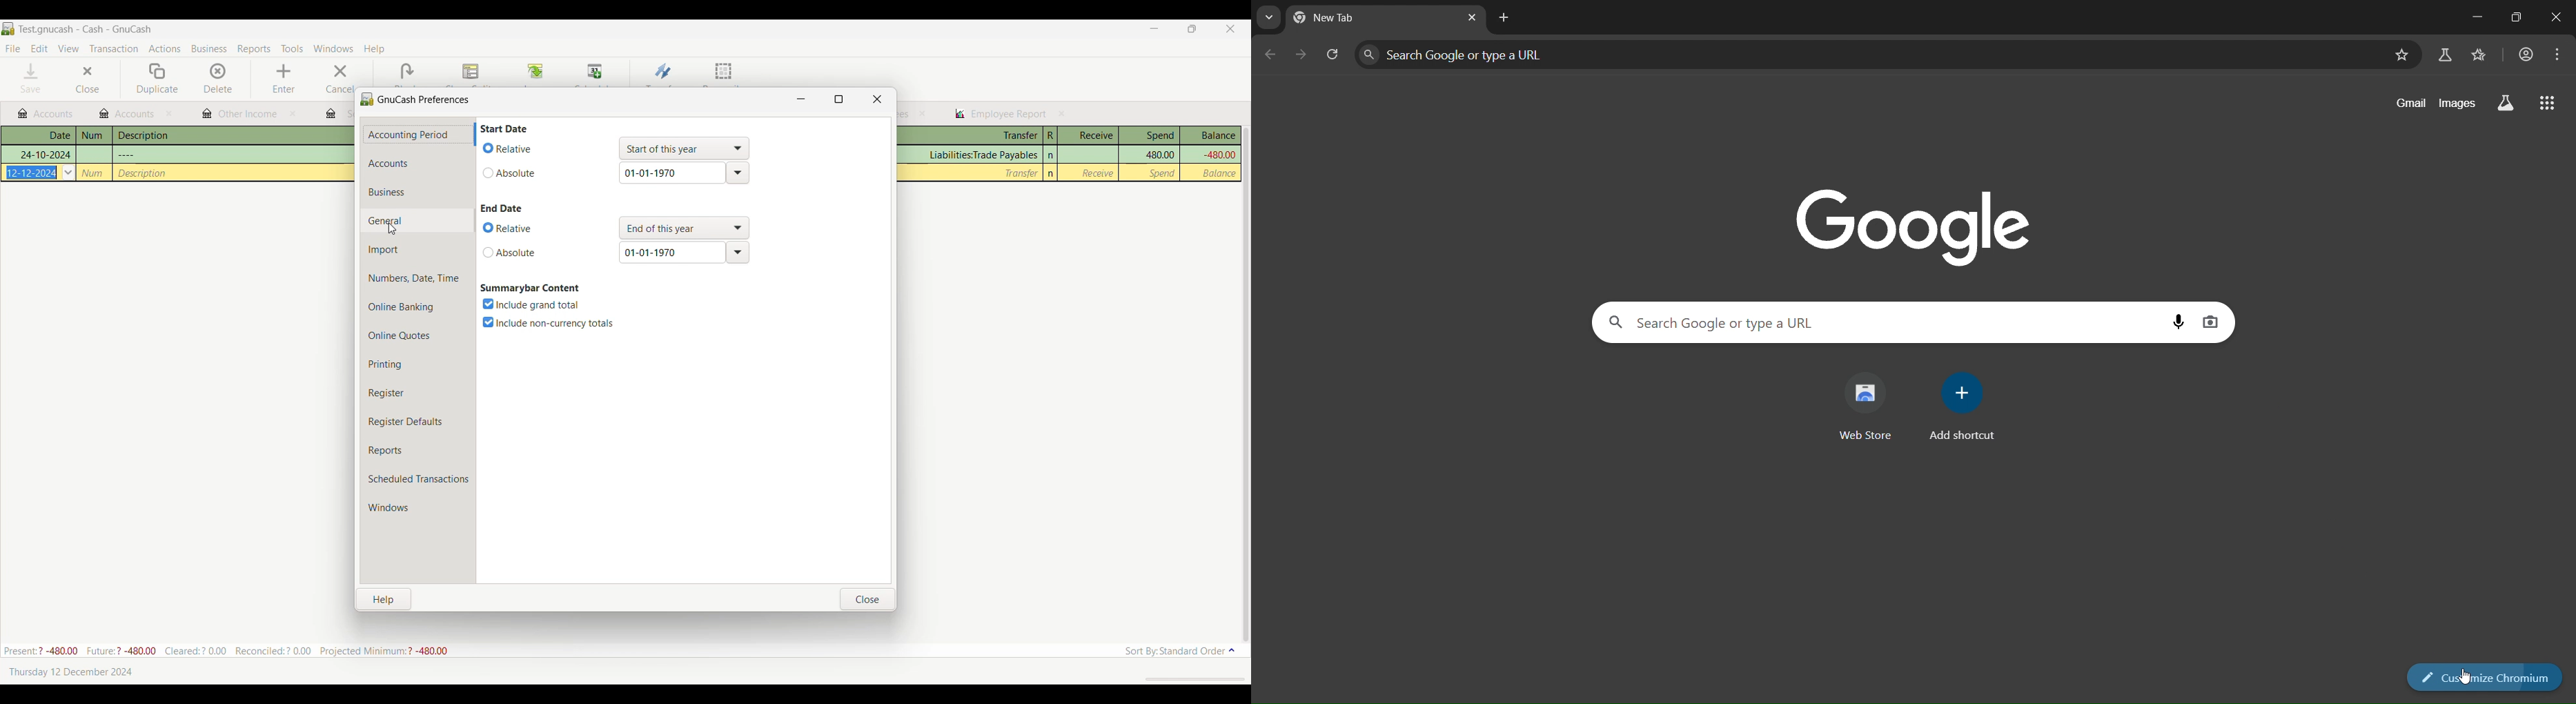 The width and height of the screenshot is (2576, 728). I want to click on Transaction menu, so click(113, 49).